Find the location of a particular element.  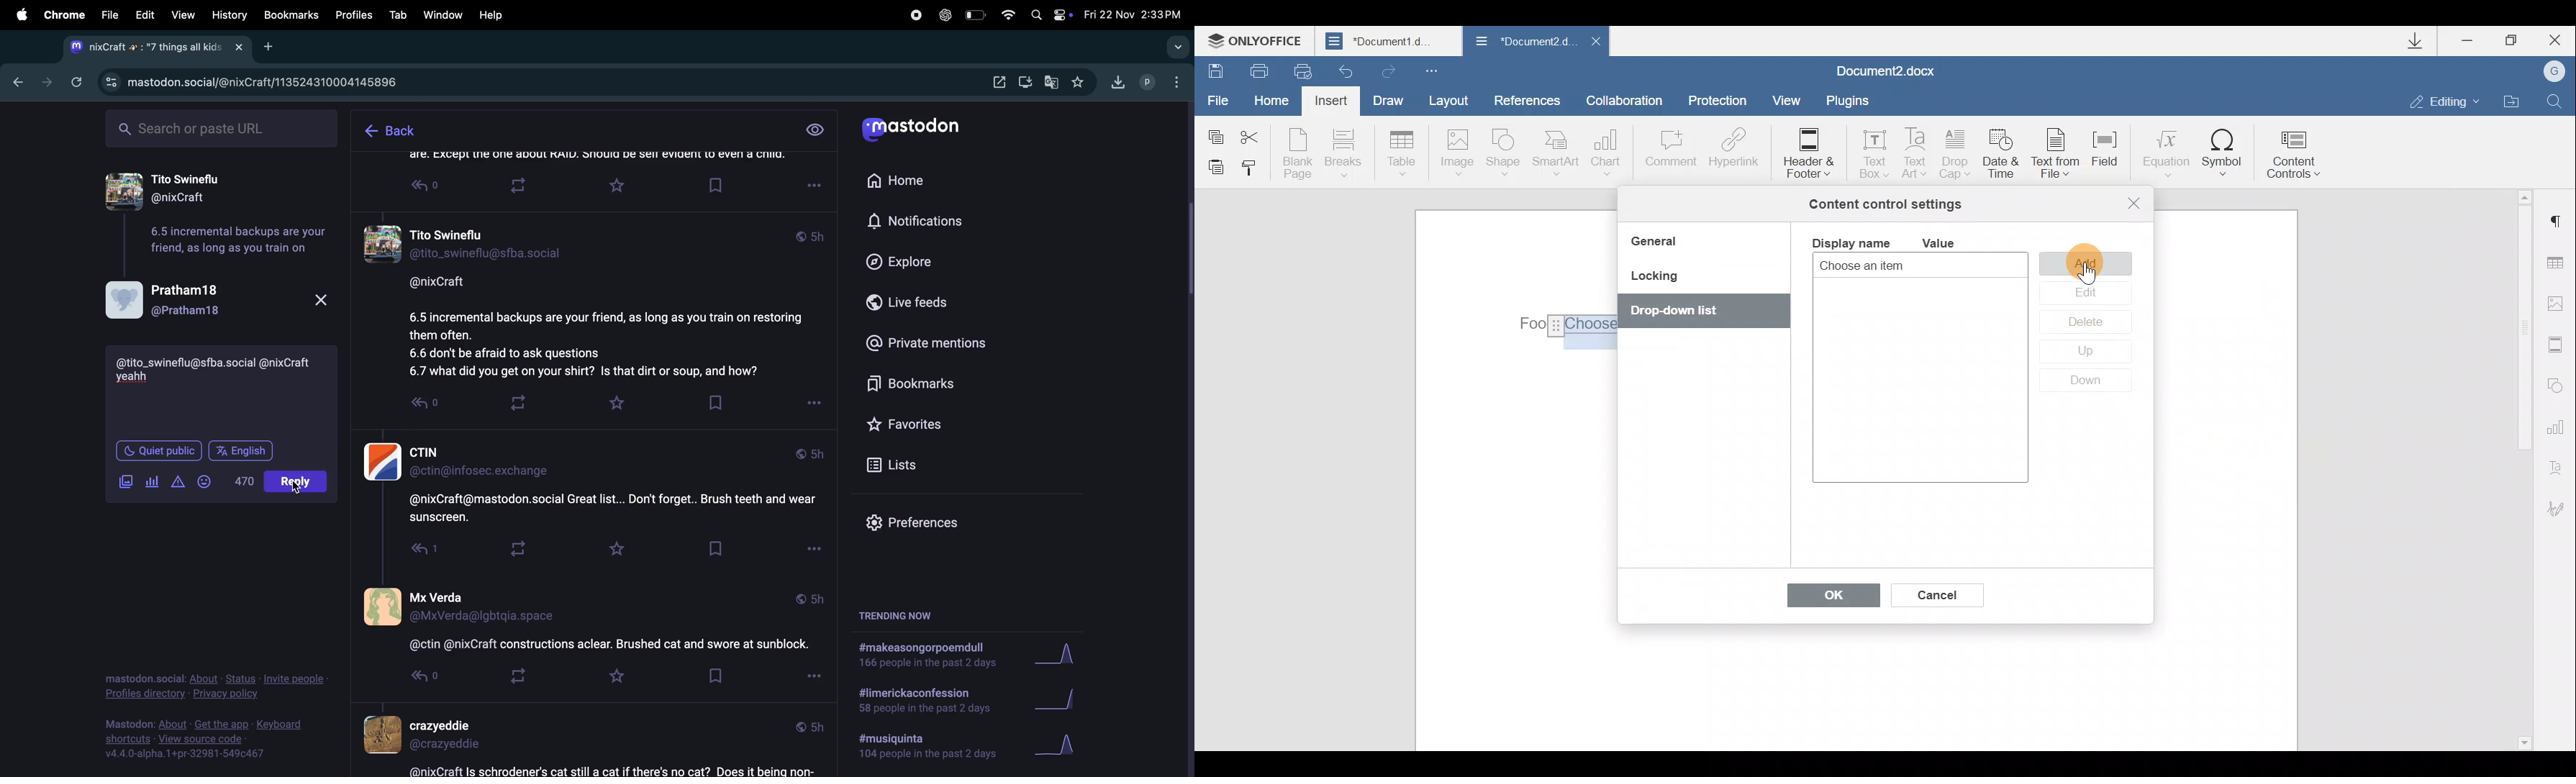

Downloads is located at coordinates (2421, 41).